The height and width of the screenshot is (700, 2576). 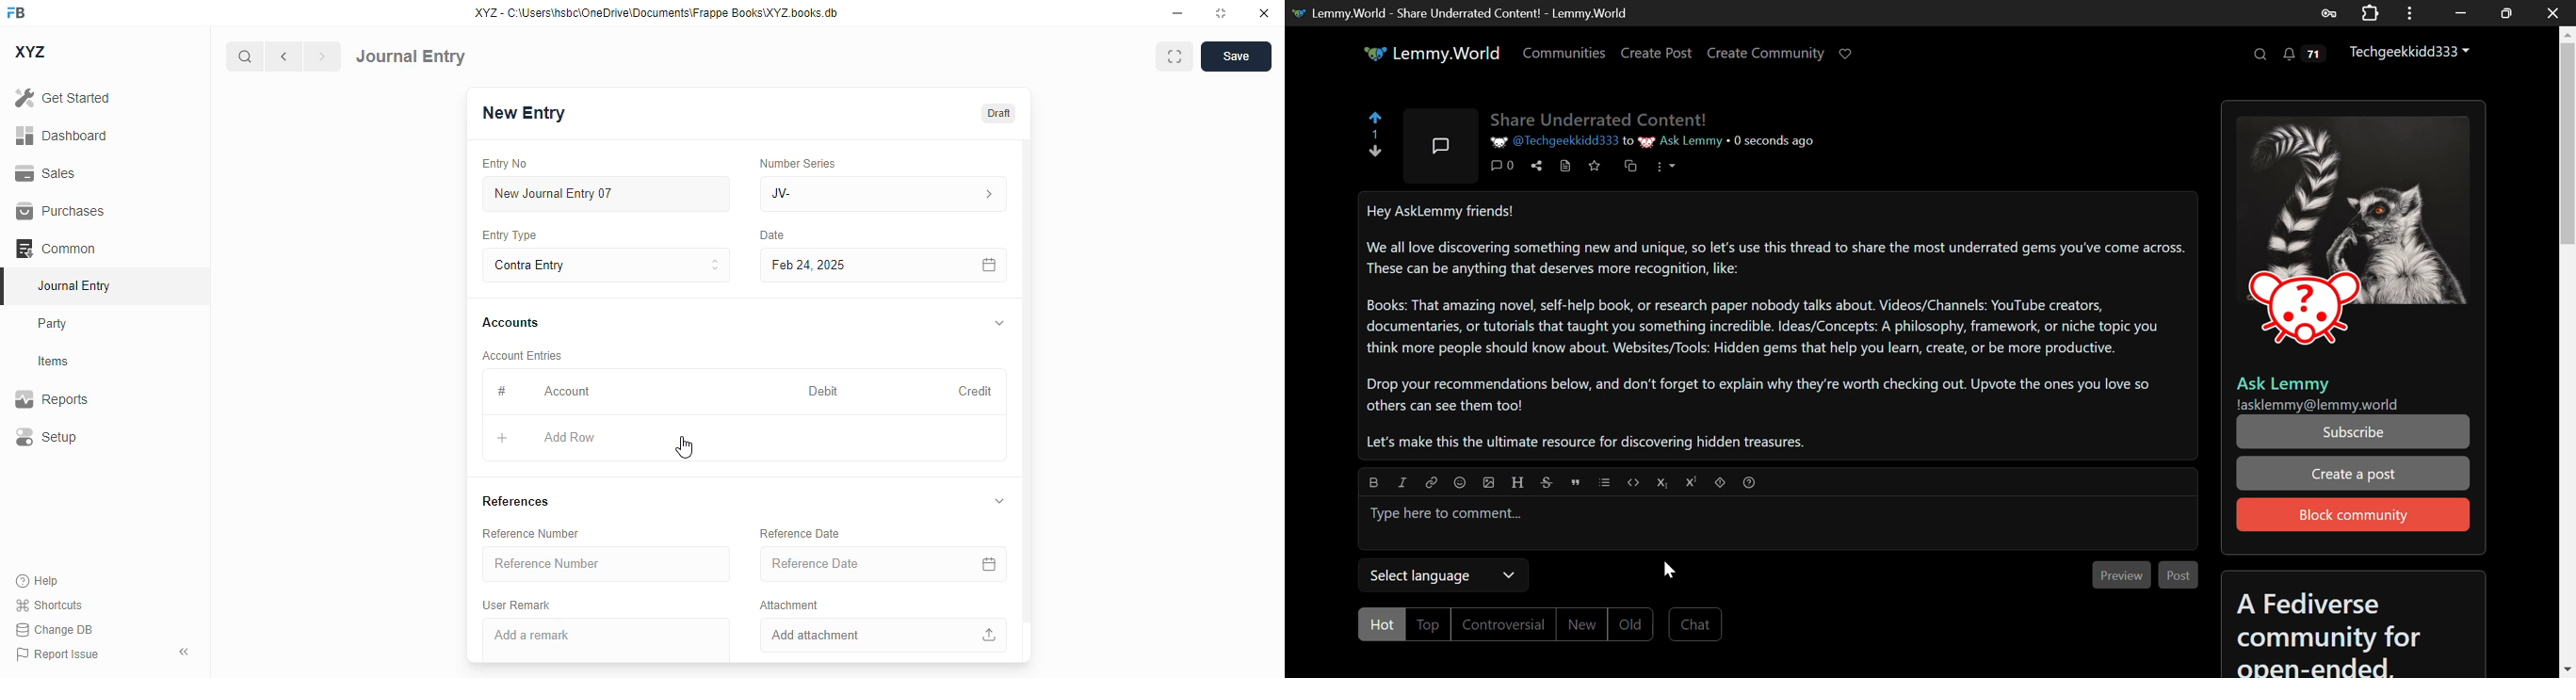 I want to click on user remark, so click(x=518, y=605).